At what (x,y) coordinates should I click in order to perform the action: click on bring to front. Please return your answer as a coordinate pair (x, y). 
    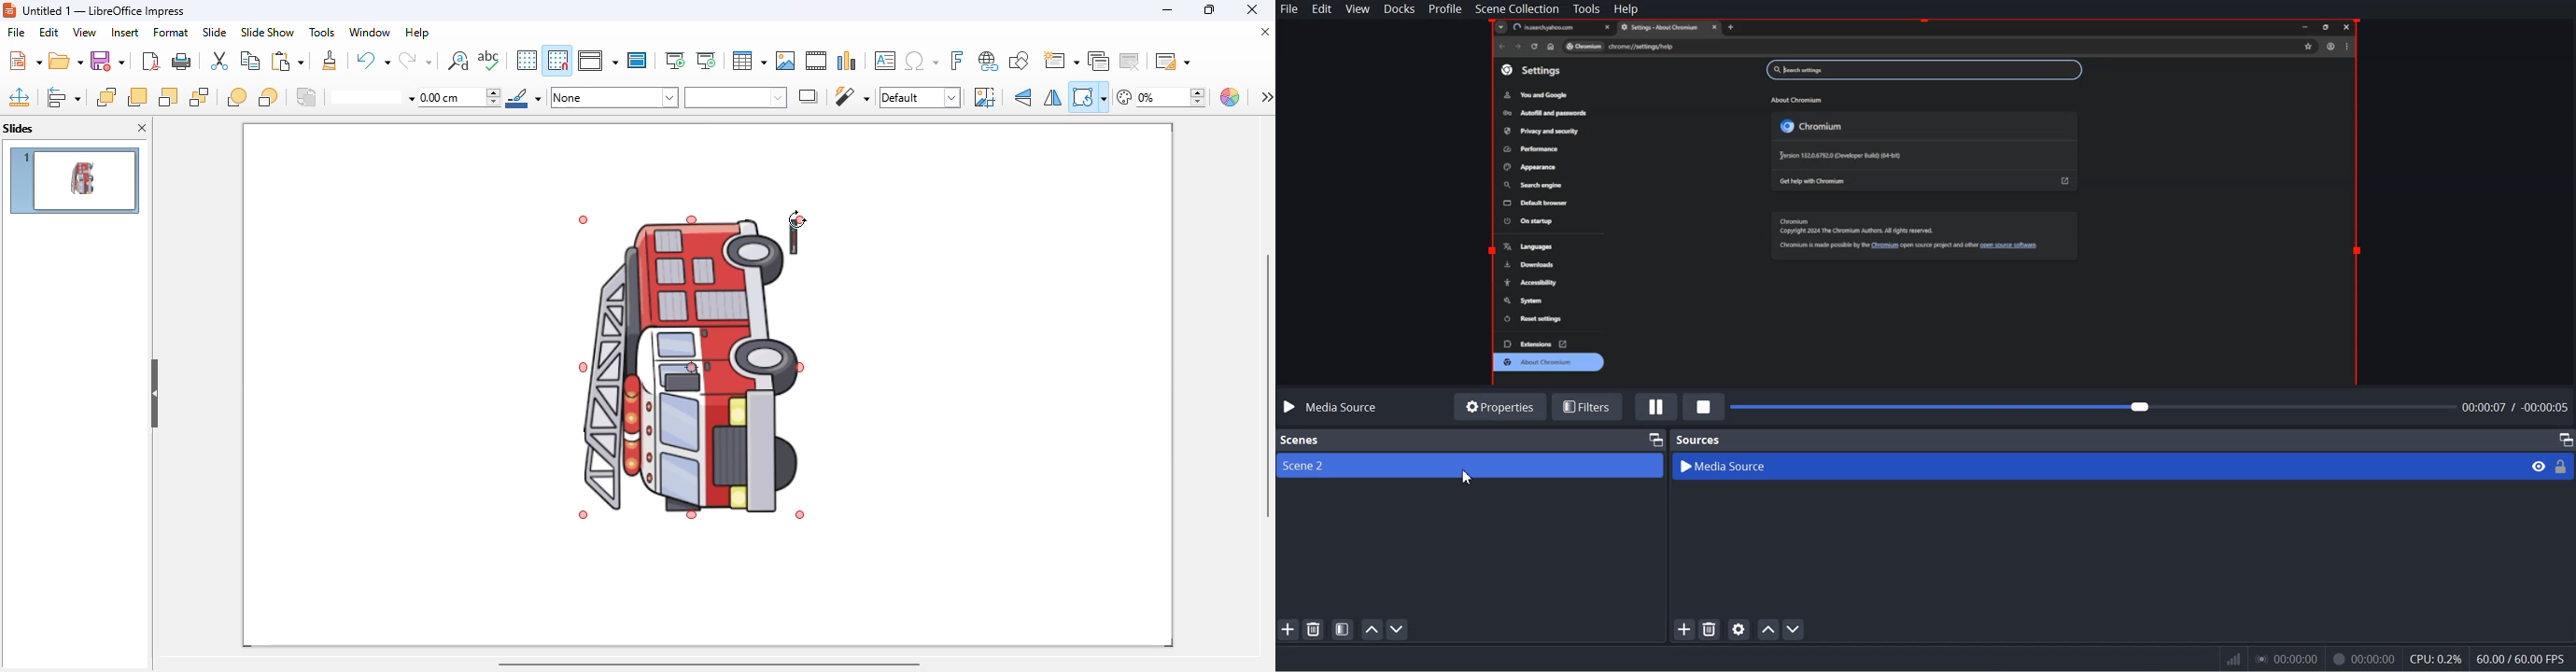
    Looking at the image, I should click on (106, 97).